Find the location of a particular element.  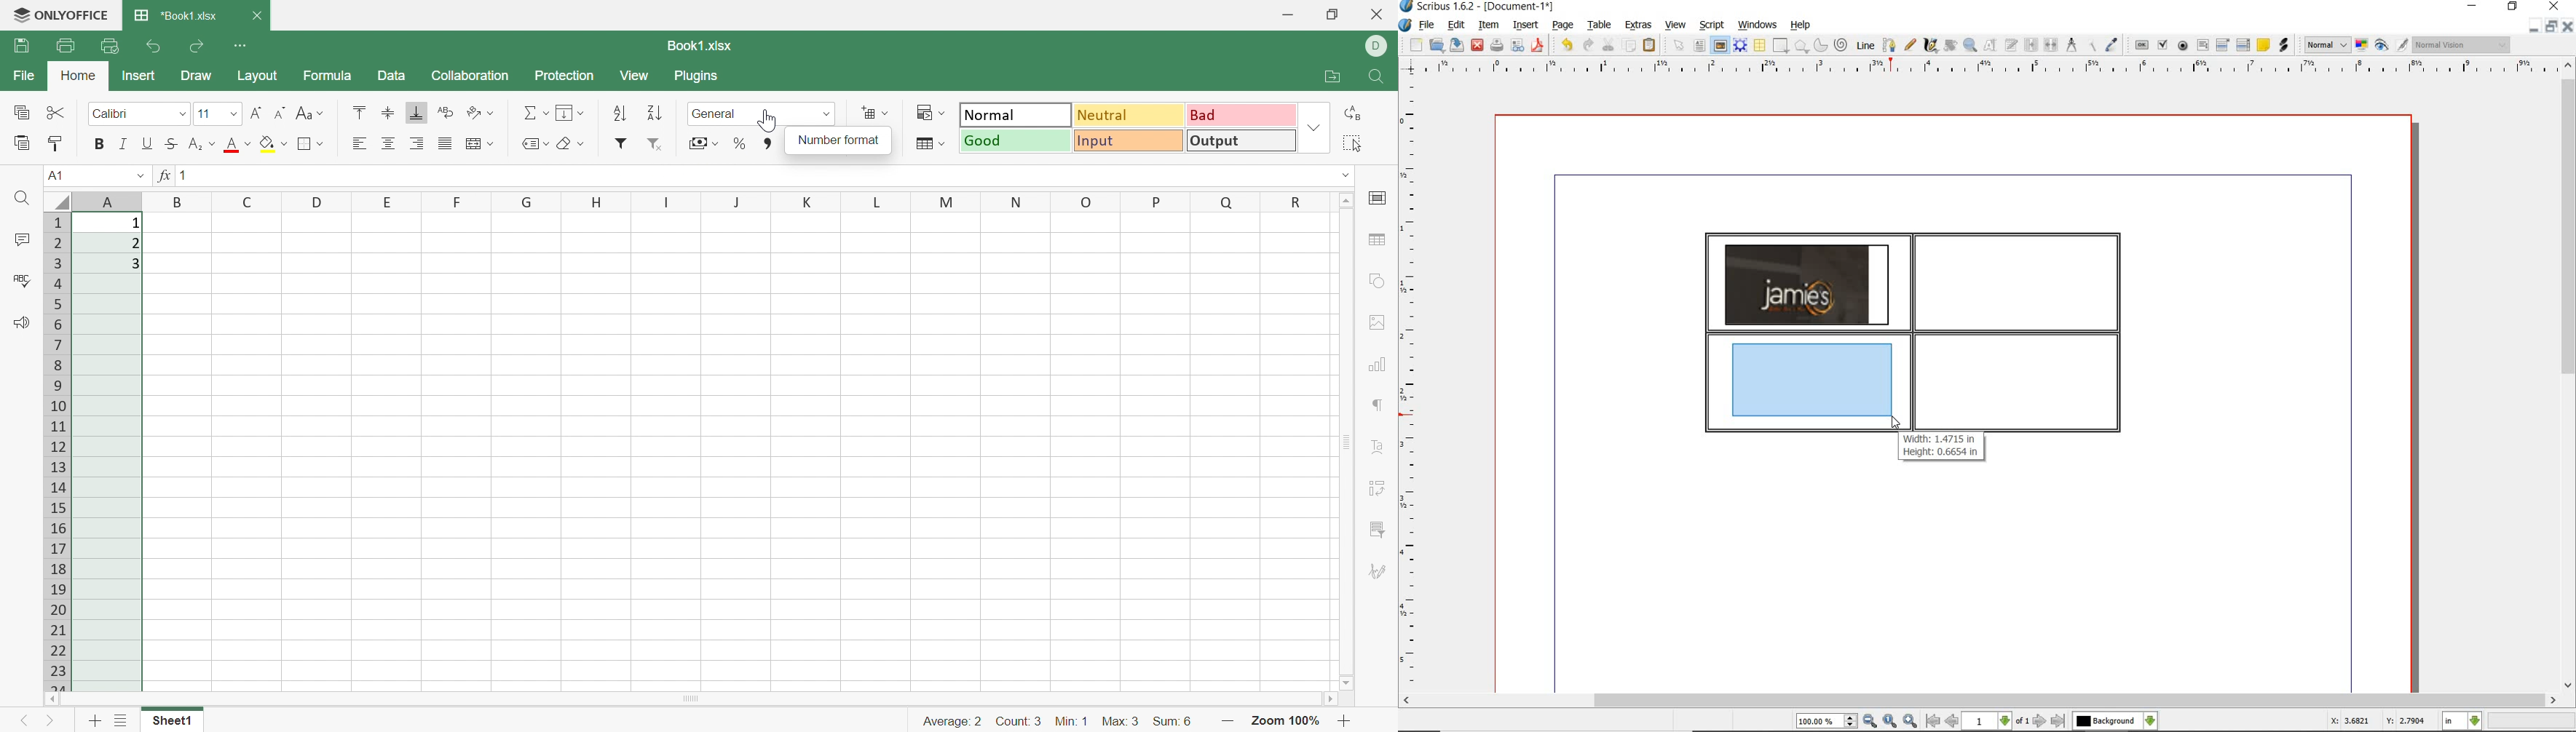

rotate item is located at coordinates (1949, 46).